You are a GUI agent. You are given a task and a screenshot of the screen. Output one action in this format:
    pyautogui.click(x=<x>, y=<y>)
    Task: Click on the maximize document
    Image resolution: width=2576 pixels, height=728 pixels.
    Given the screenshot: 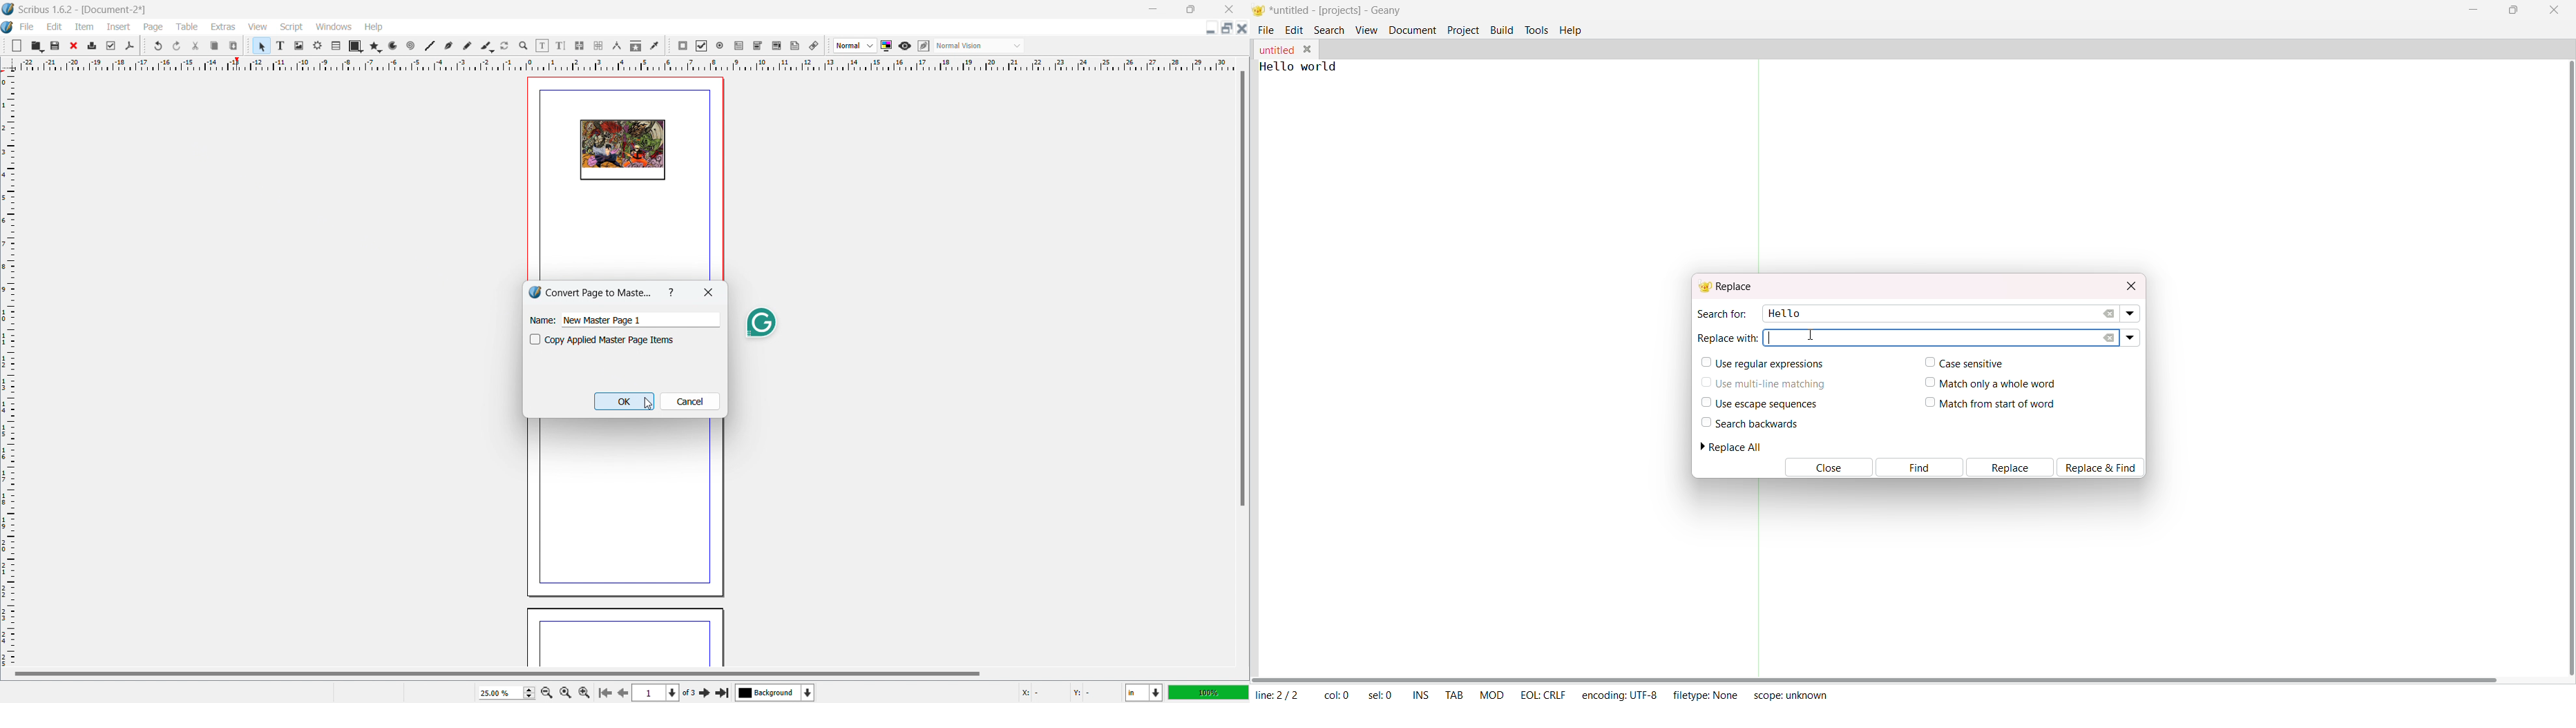 What is the action you would take?
    pyautogui.click(x=1225, y=28)
    